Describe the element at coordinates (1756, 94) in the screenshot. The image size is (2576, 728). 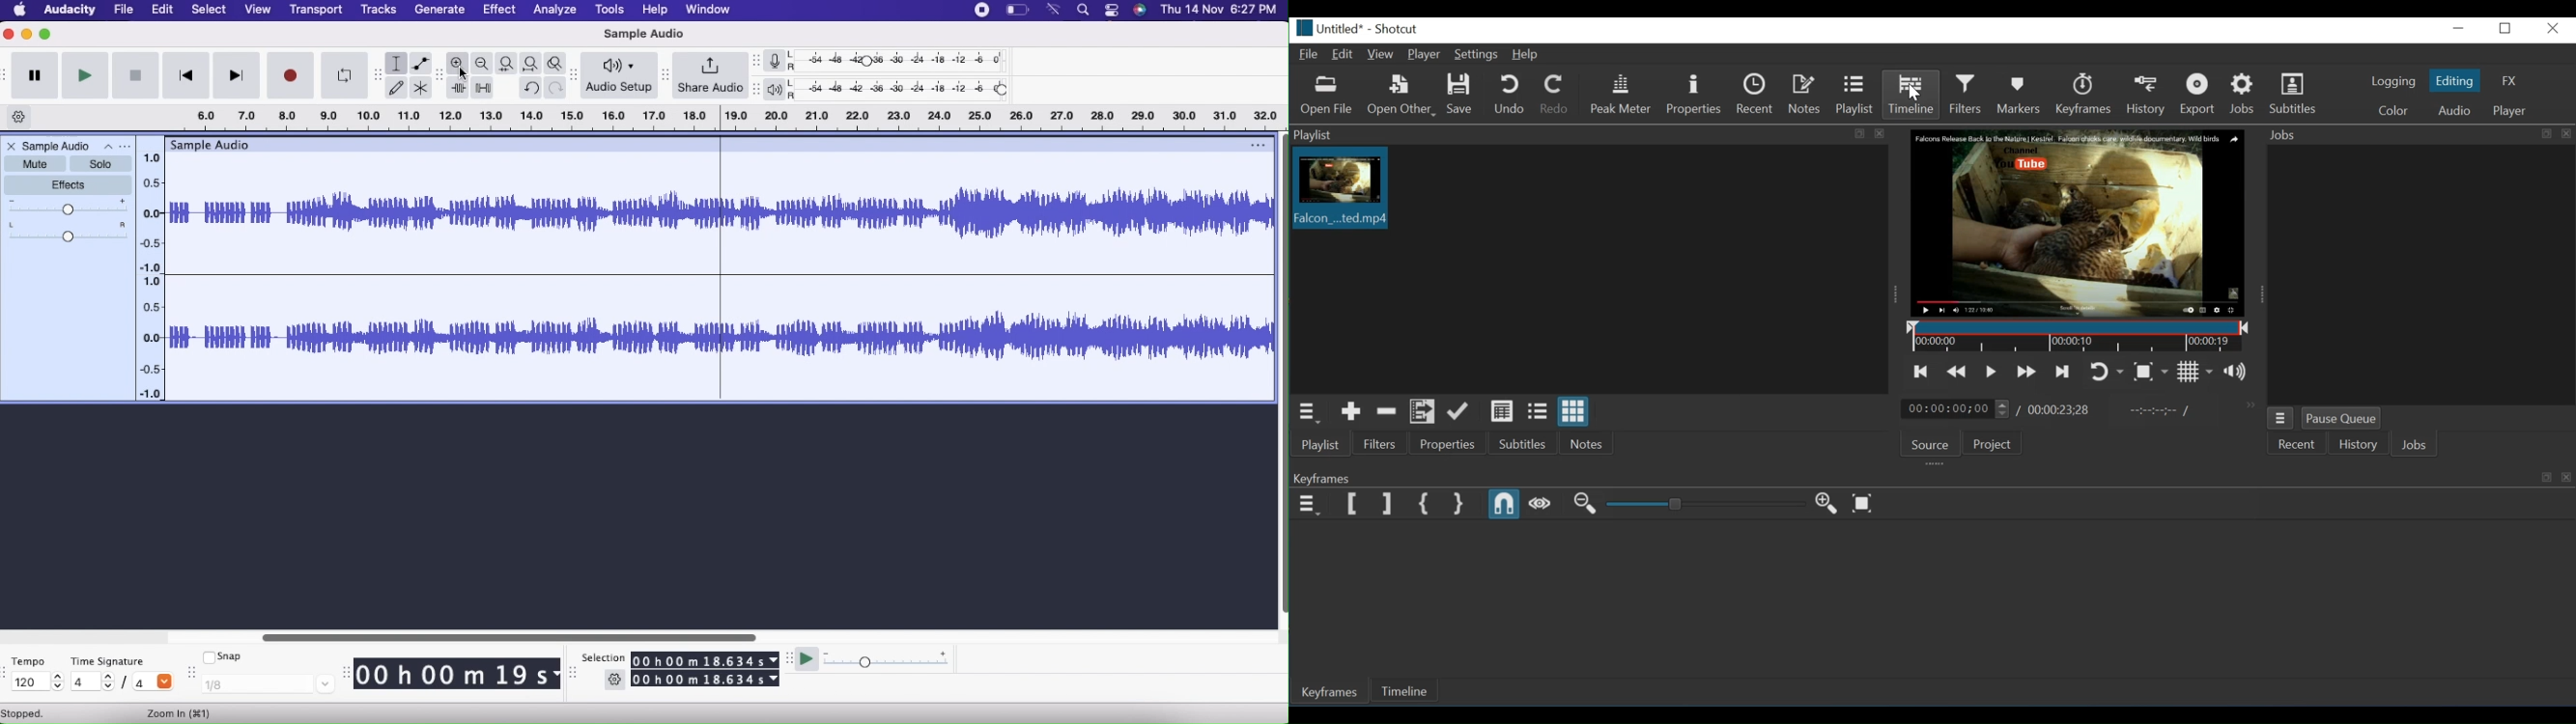
I see `Recent` at that location.